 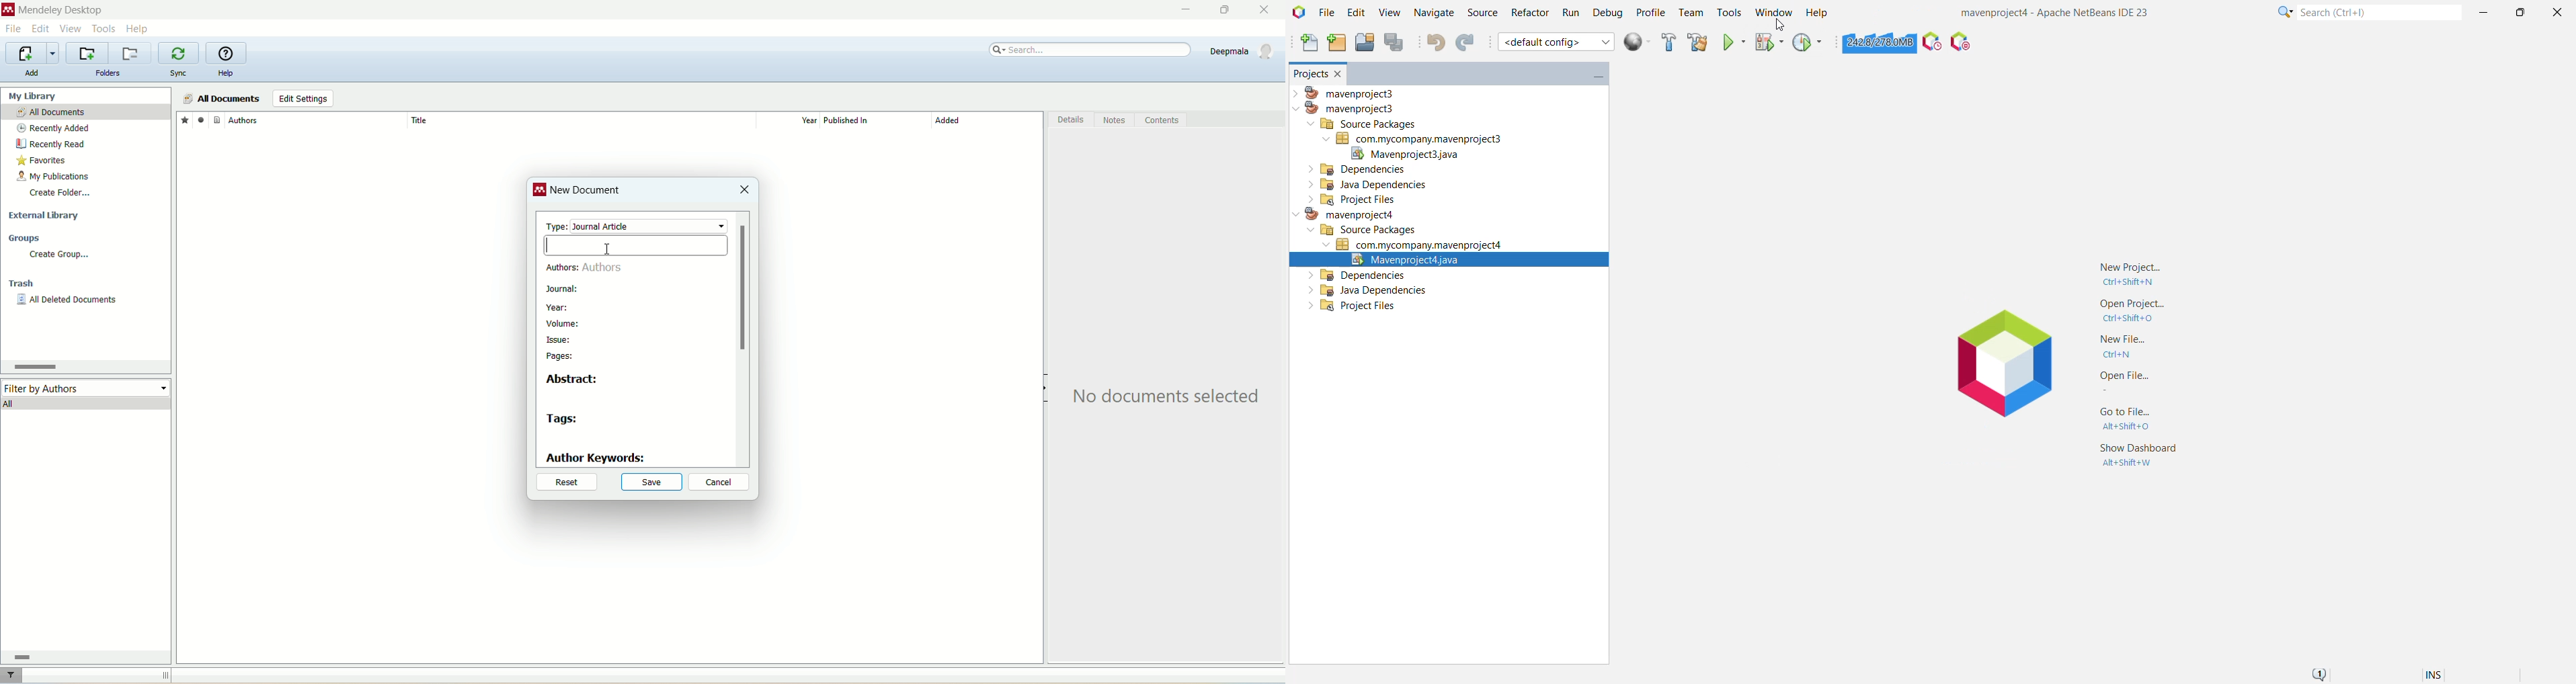 I want to click on groups, so click(x=25, y=239).